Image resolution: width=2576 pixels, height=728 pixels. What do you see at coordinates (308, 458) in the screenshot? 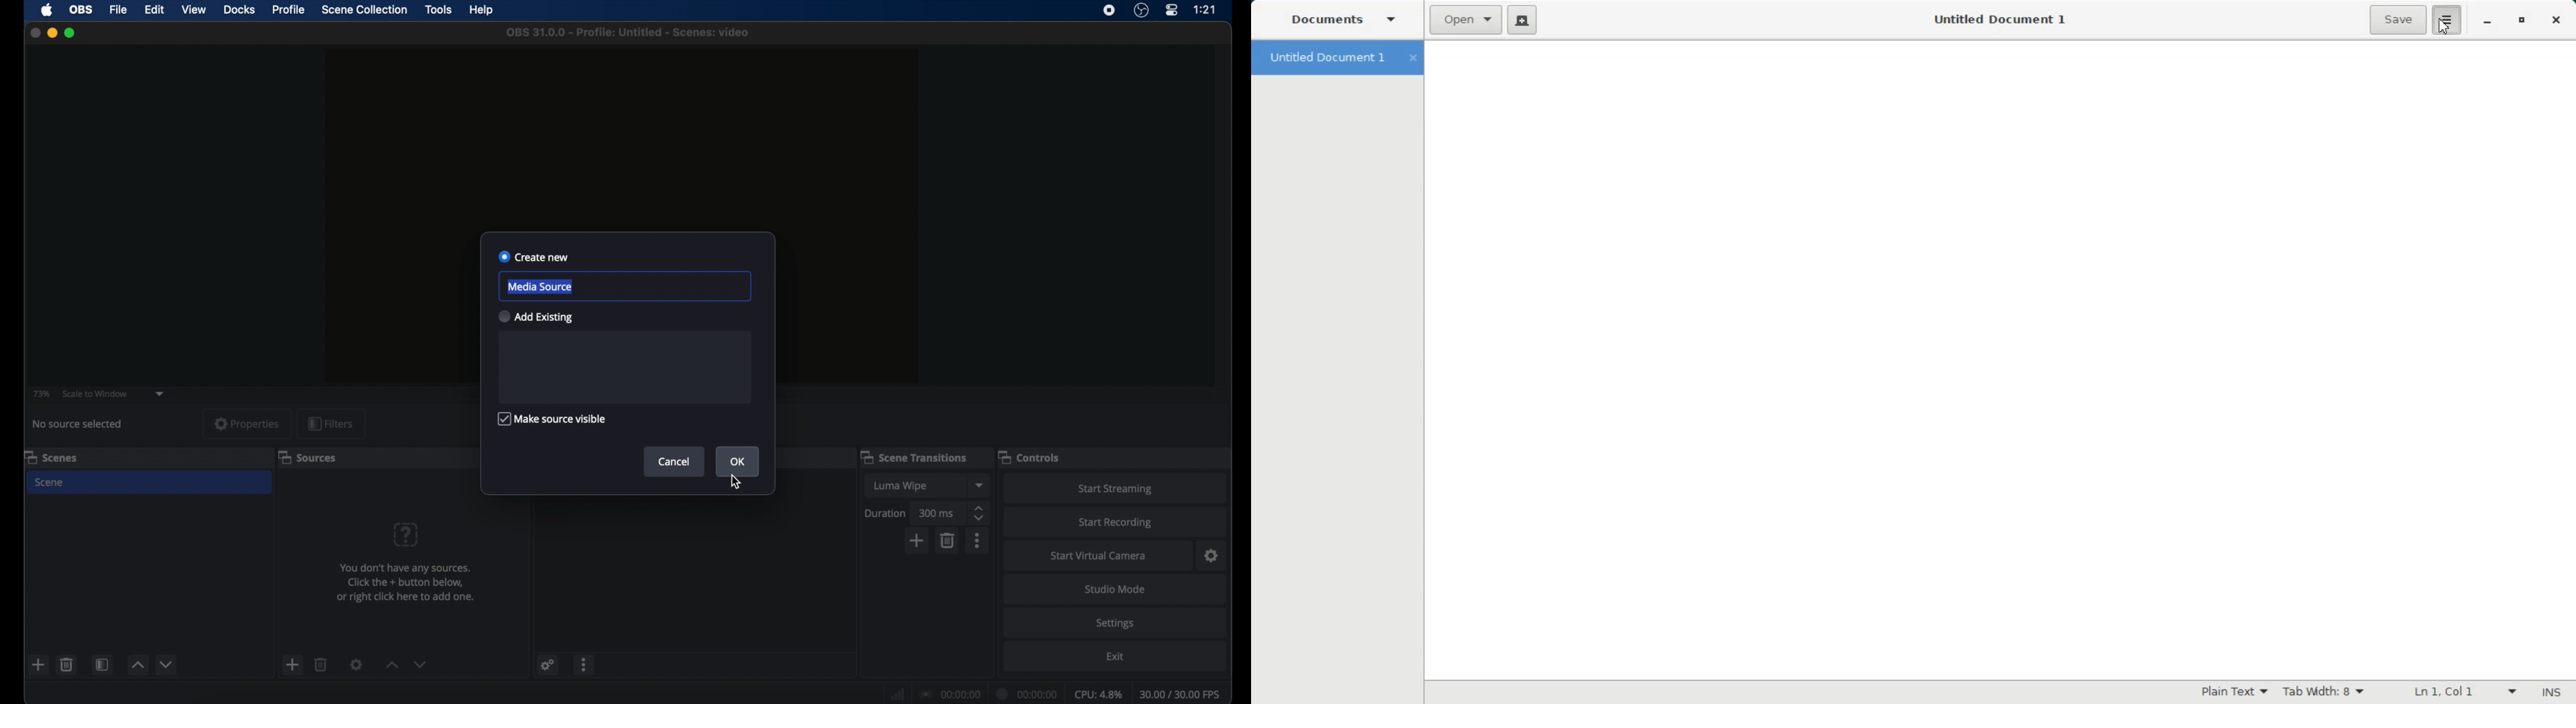
I see `sources` at bounding box center [308, 458].